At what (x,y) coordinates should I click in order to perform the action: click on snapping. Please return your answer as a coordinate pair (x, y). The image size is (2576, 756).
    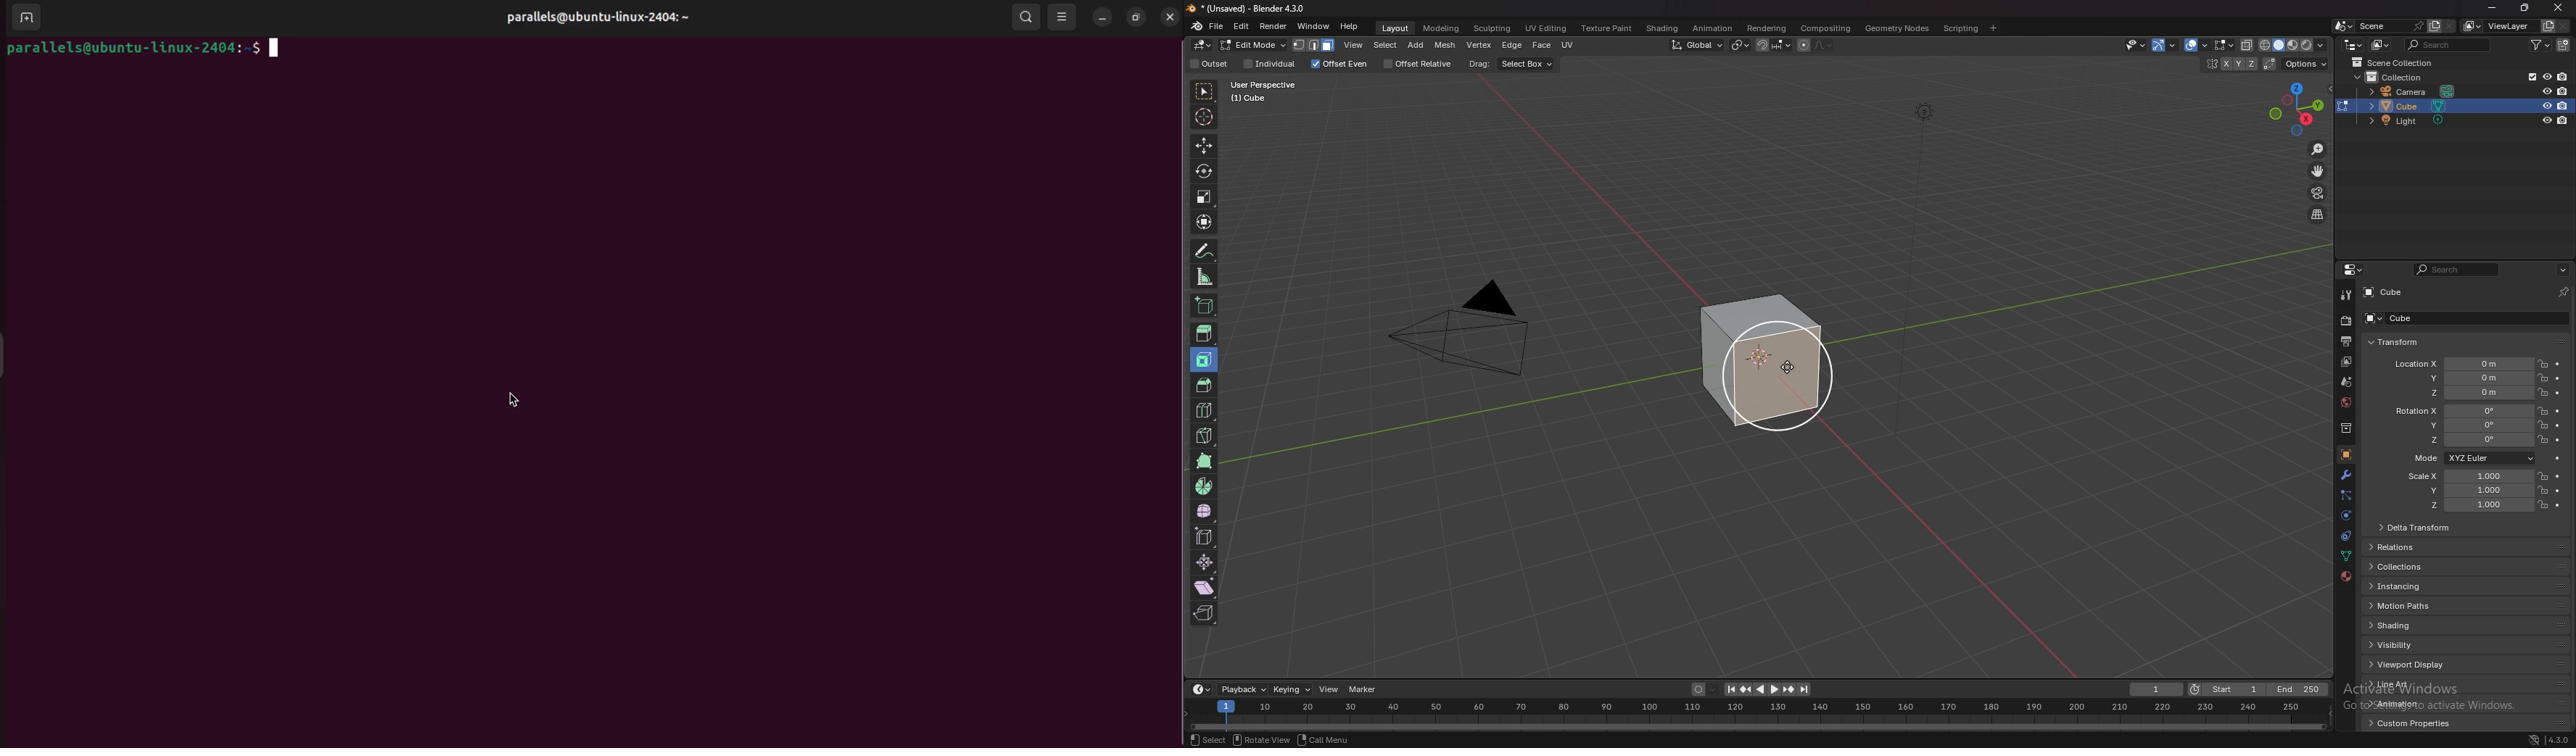
    Looking at the image, I should click on (1773, 46).